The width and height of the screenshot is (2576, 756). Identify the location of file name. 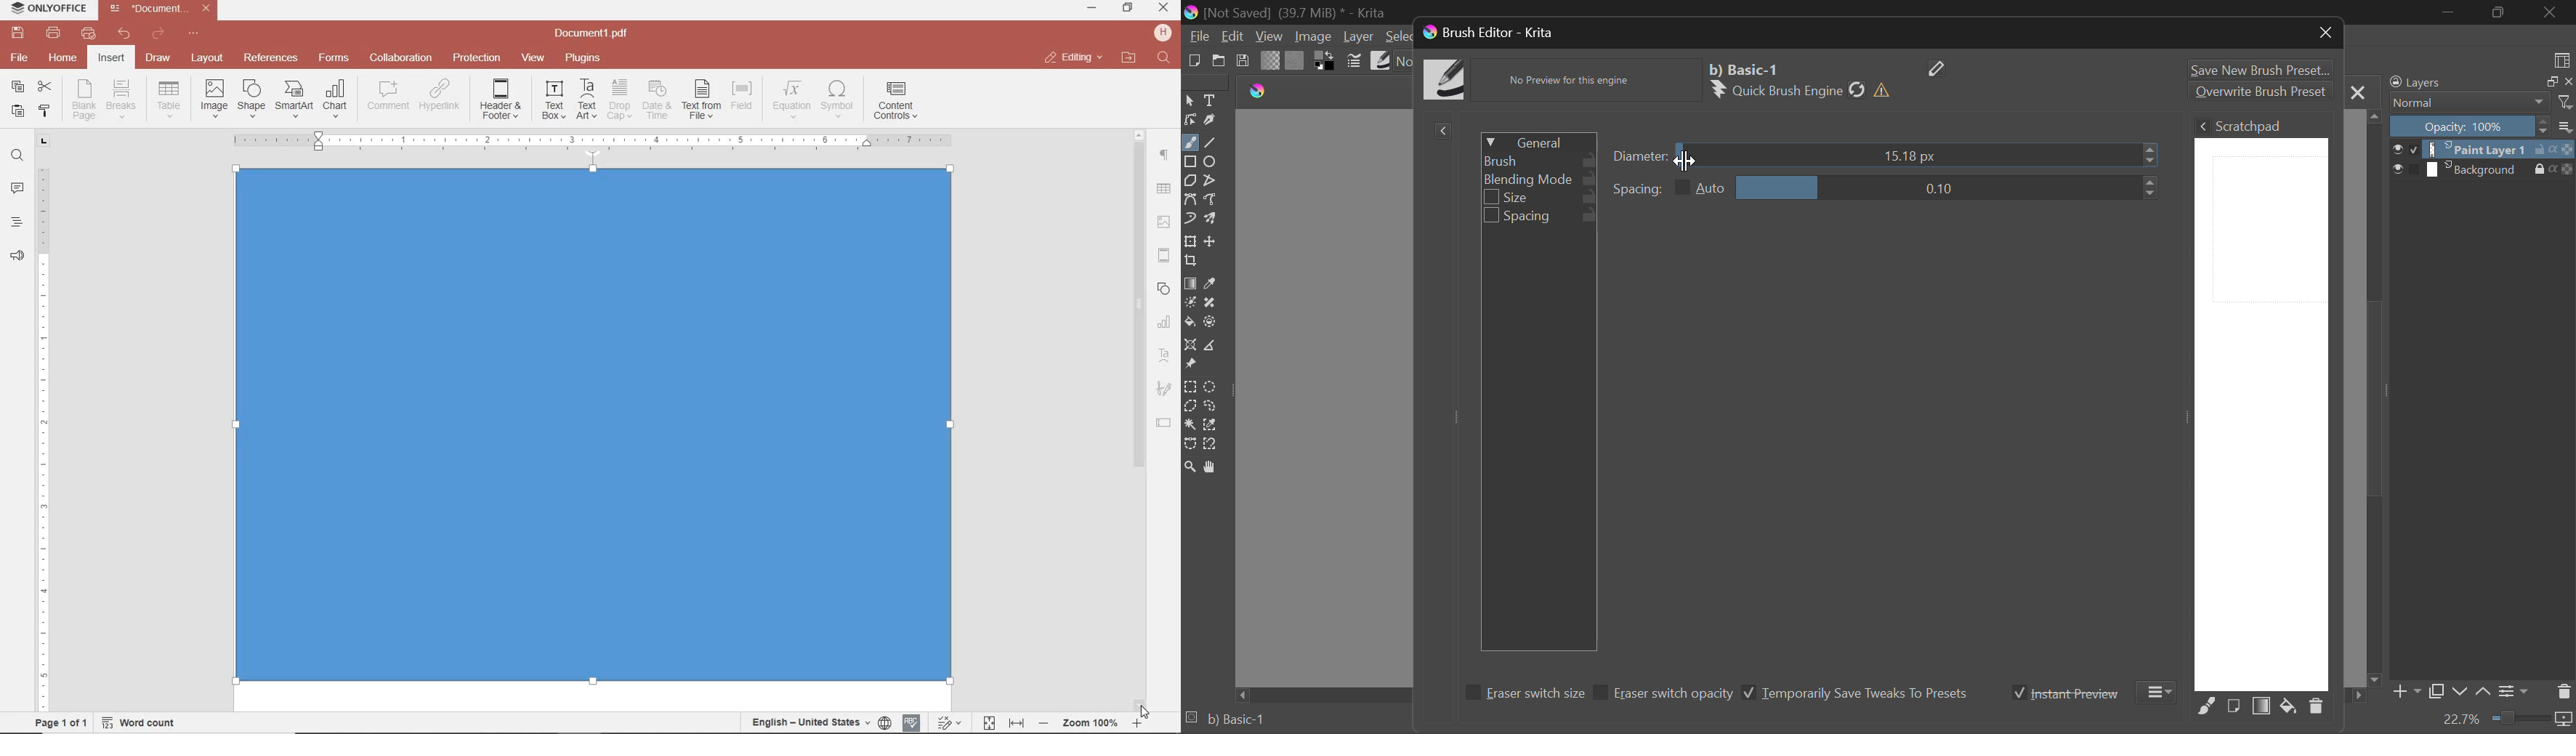
(163, 8).